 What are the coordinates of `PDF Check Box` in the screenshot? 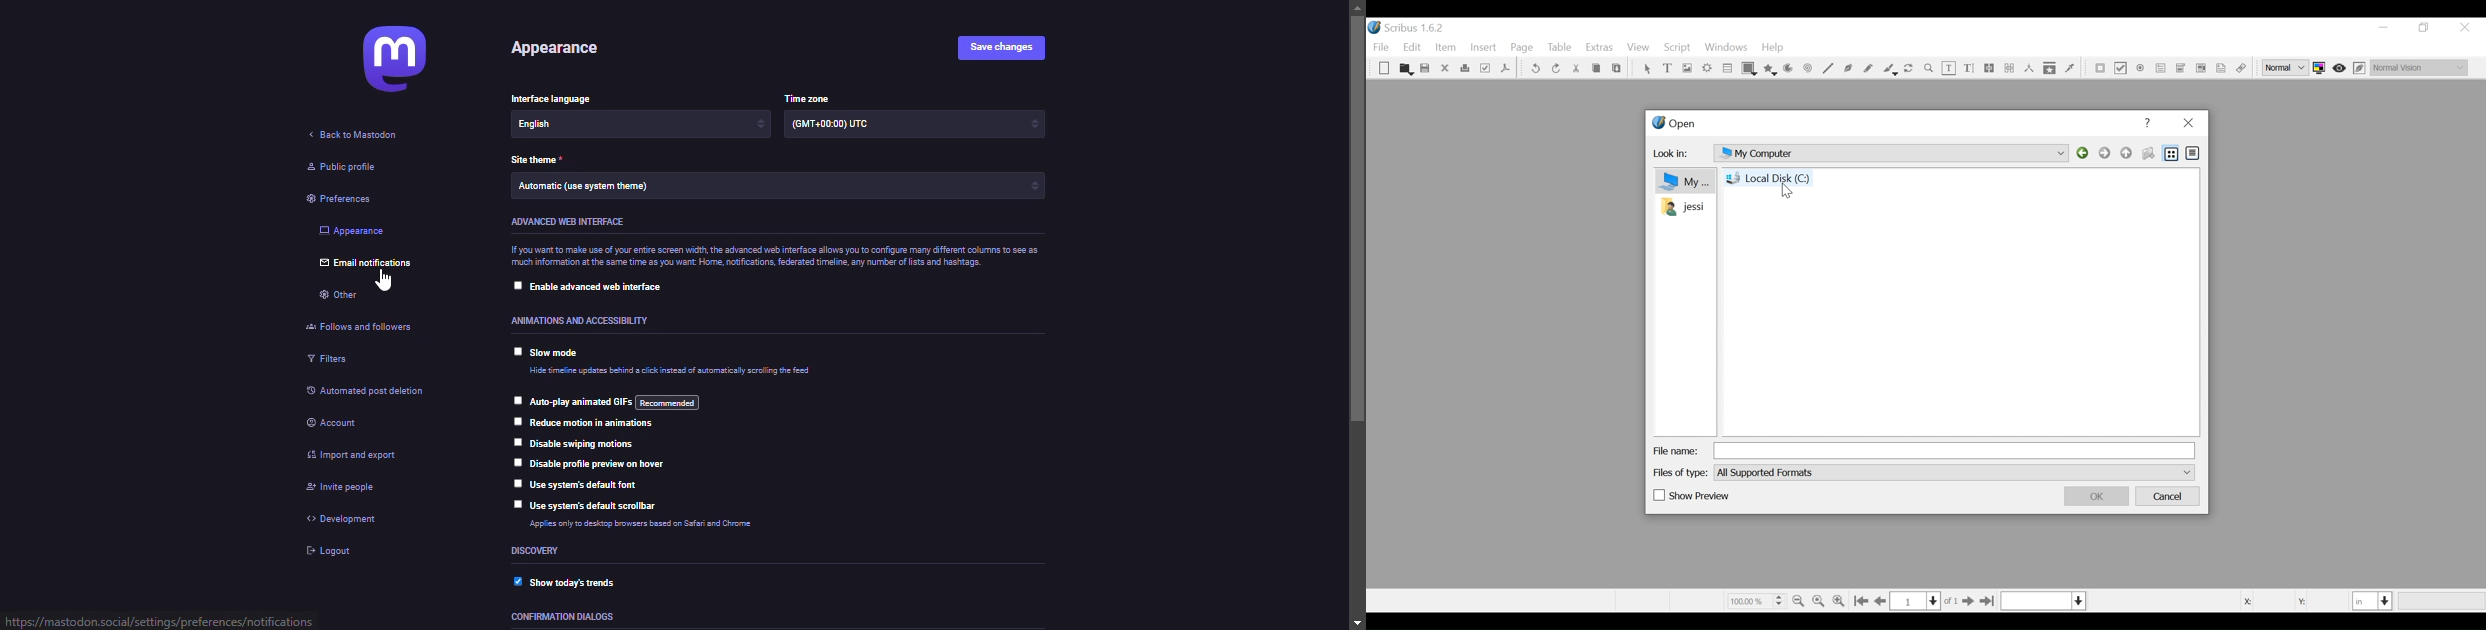 It's located at (2121, 69).